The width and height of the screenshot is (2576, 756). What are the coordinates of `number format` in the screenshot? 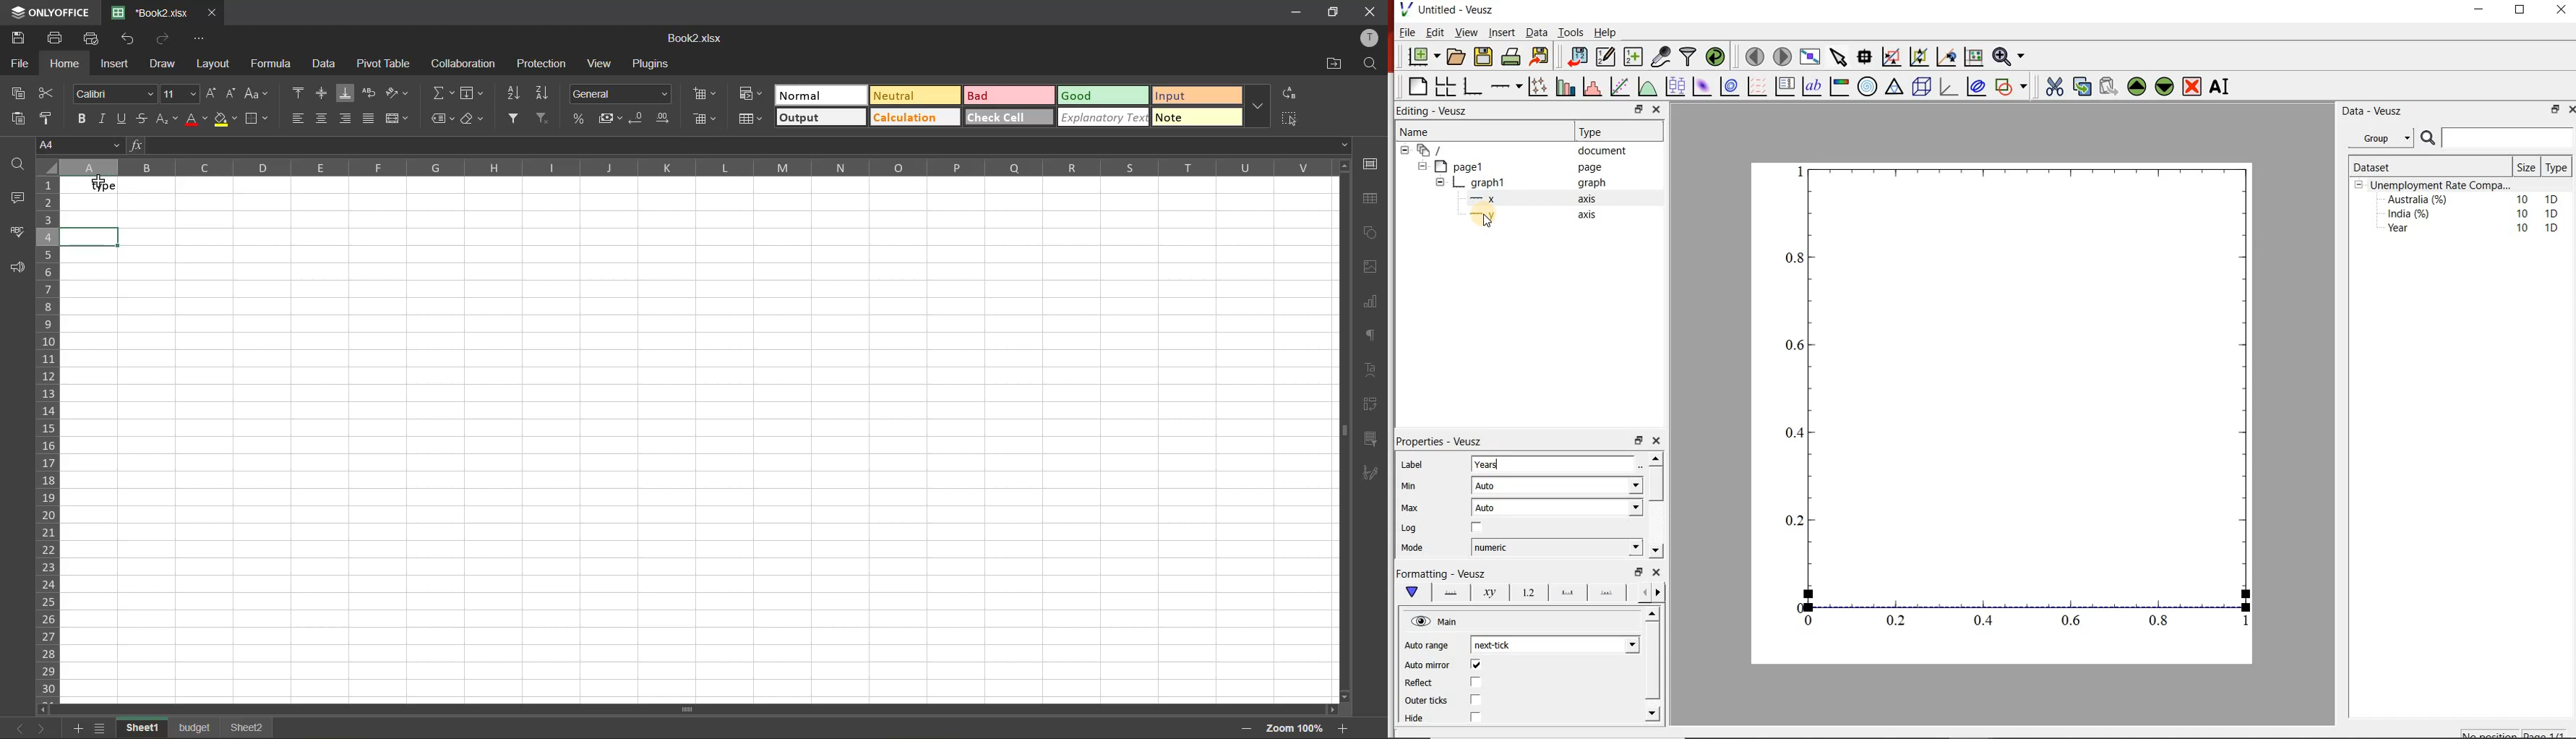 It's located at (623, 93).